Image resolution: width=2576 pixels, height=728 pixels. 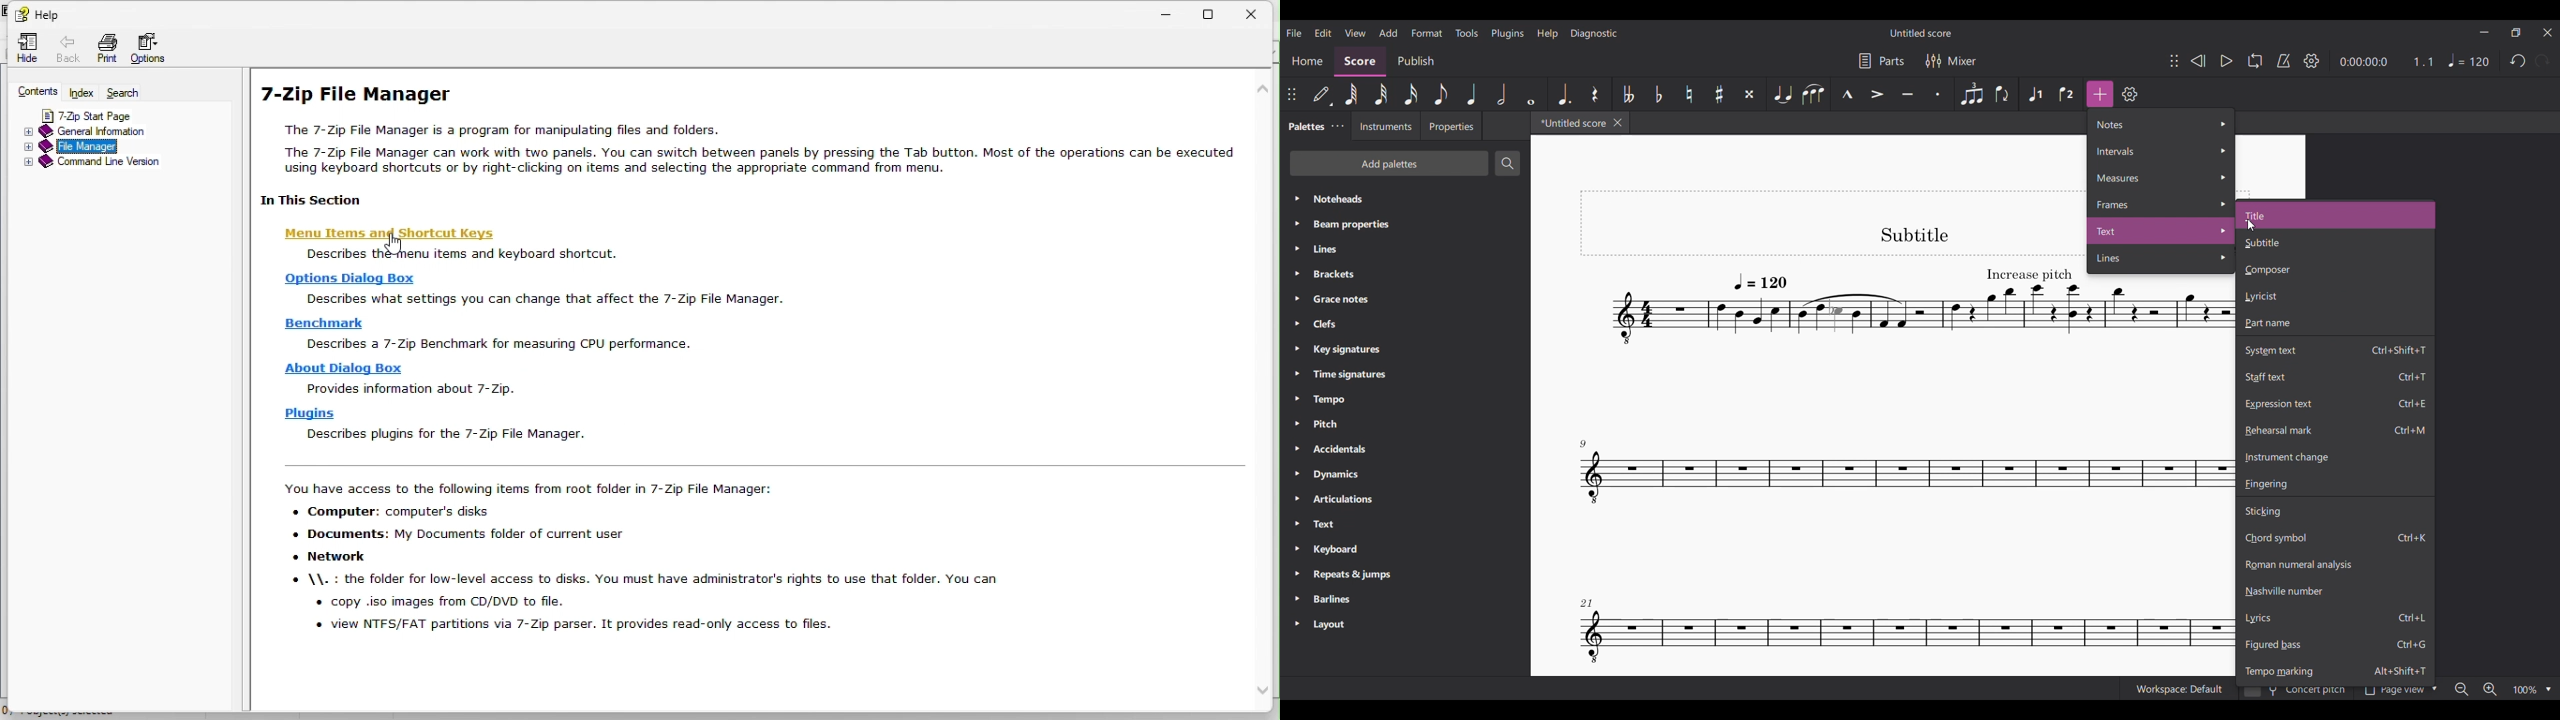 I want to click on Tempo marking, so click(x=2335, y=670).